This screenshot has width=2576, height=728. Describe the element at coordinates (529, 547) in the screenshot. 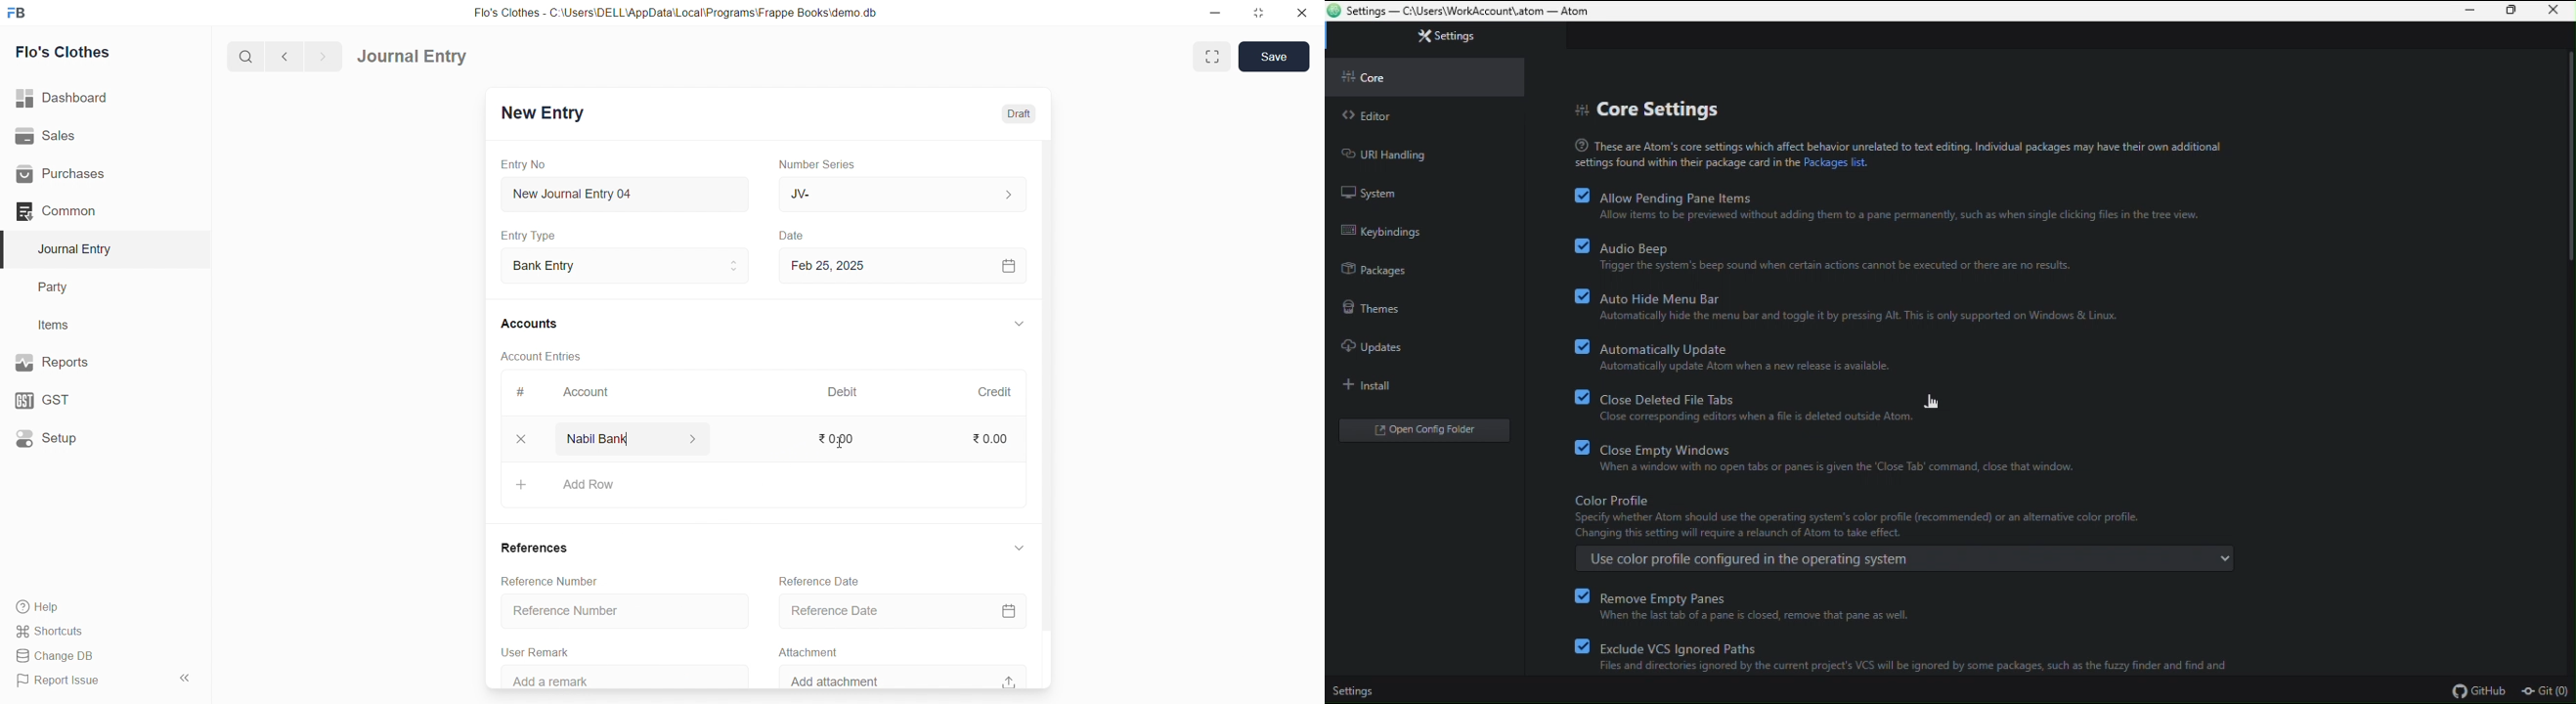

I see `References` at that location.